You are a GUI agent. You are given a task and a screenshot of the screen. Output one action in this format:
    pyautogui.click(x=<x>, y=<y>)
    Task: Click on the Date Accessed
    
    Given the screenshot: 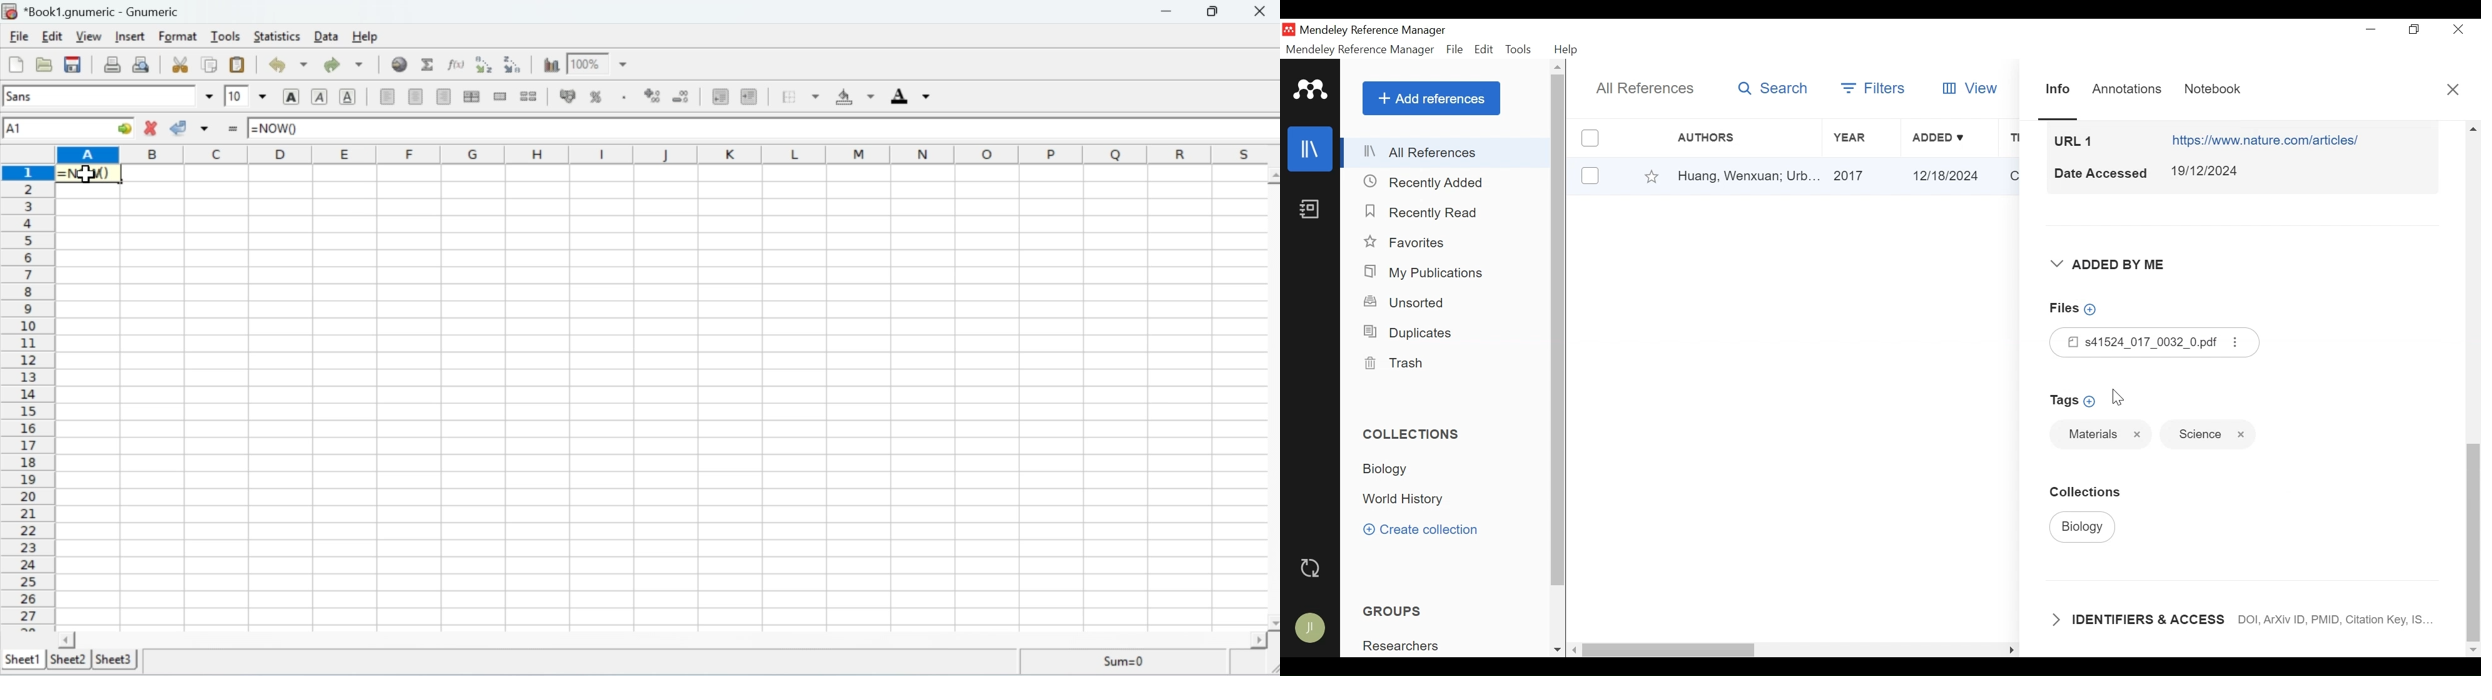 What is the action you would take?
    pyautogui.click(x=2101, y=173)
    